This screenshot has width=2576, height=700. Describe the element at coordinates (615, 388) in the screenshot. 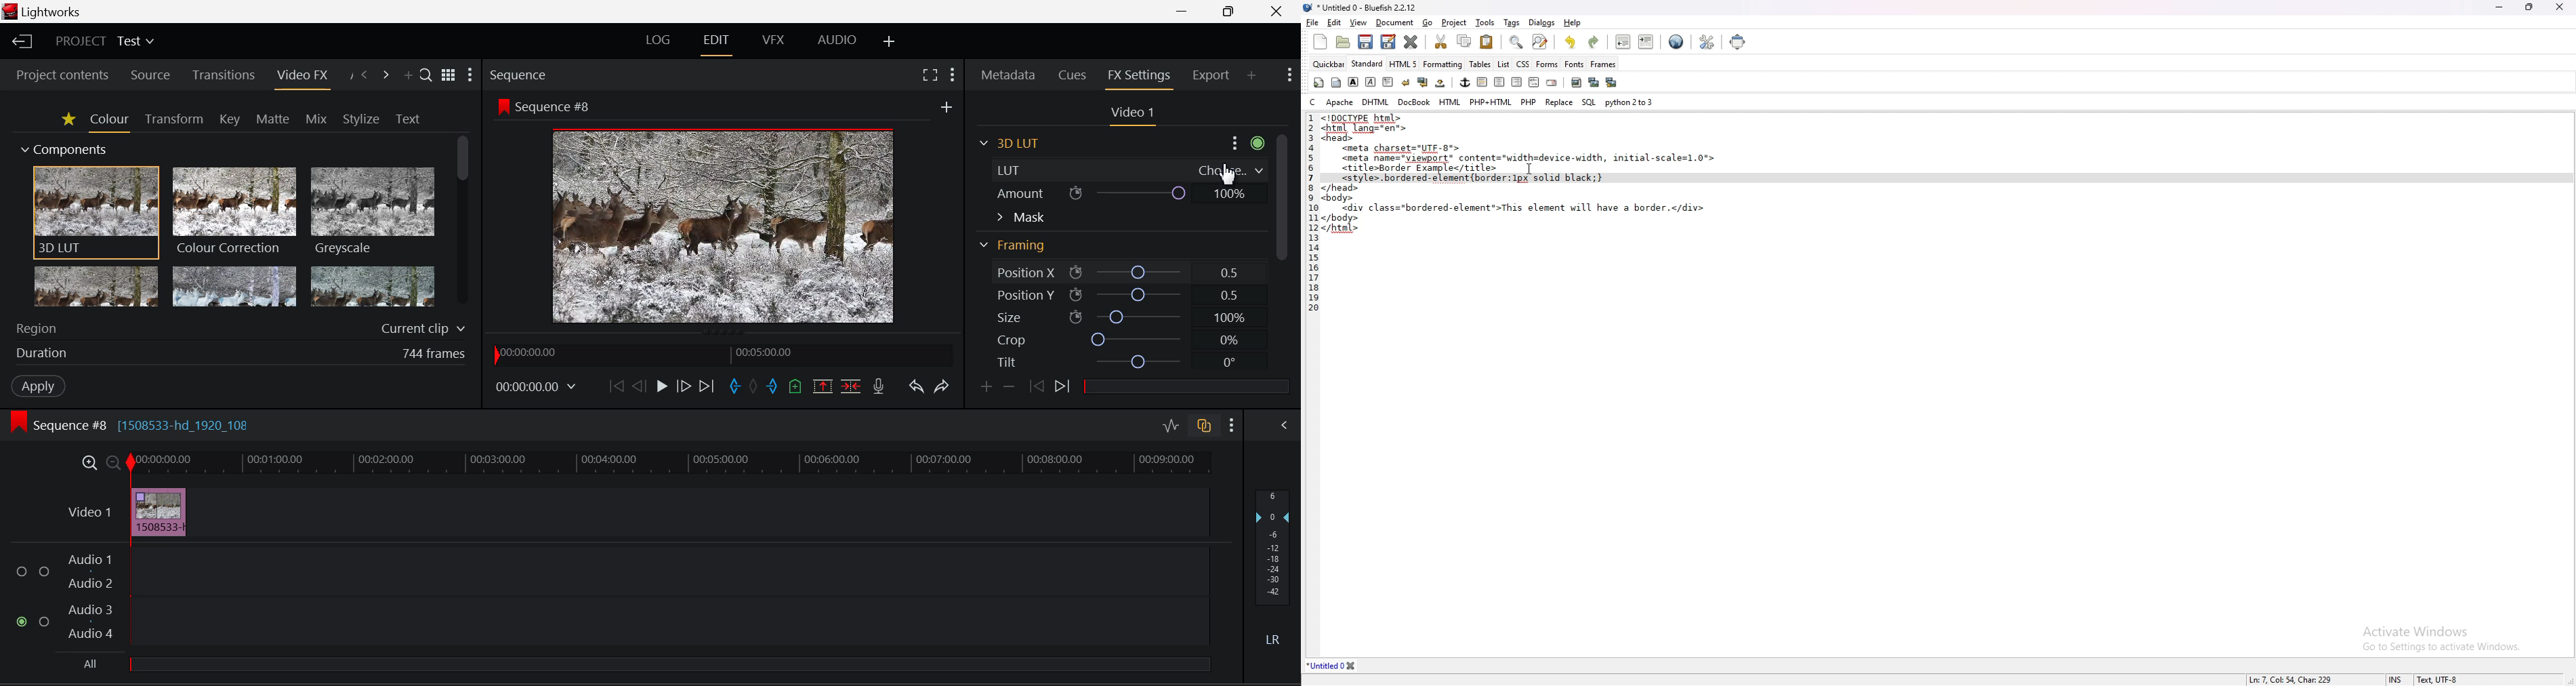

I see `To Start` at that location.